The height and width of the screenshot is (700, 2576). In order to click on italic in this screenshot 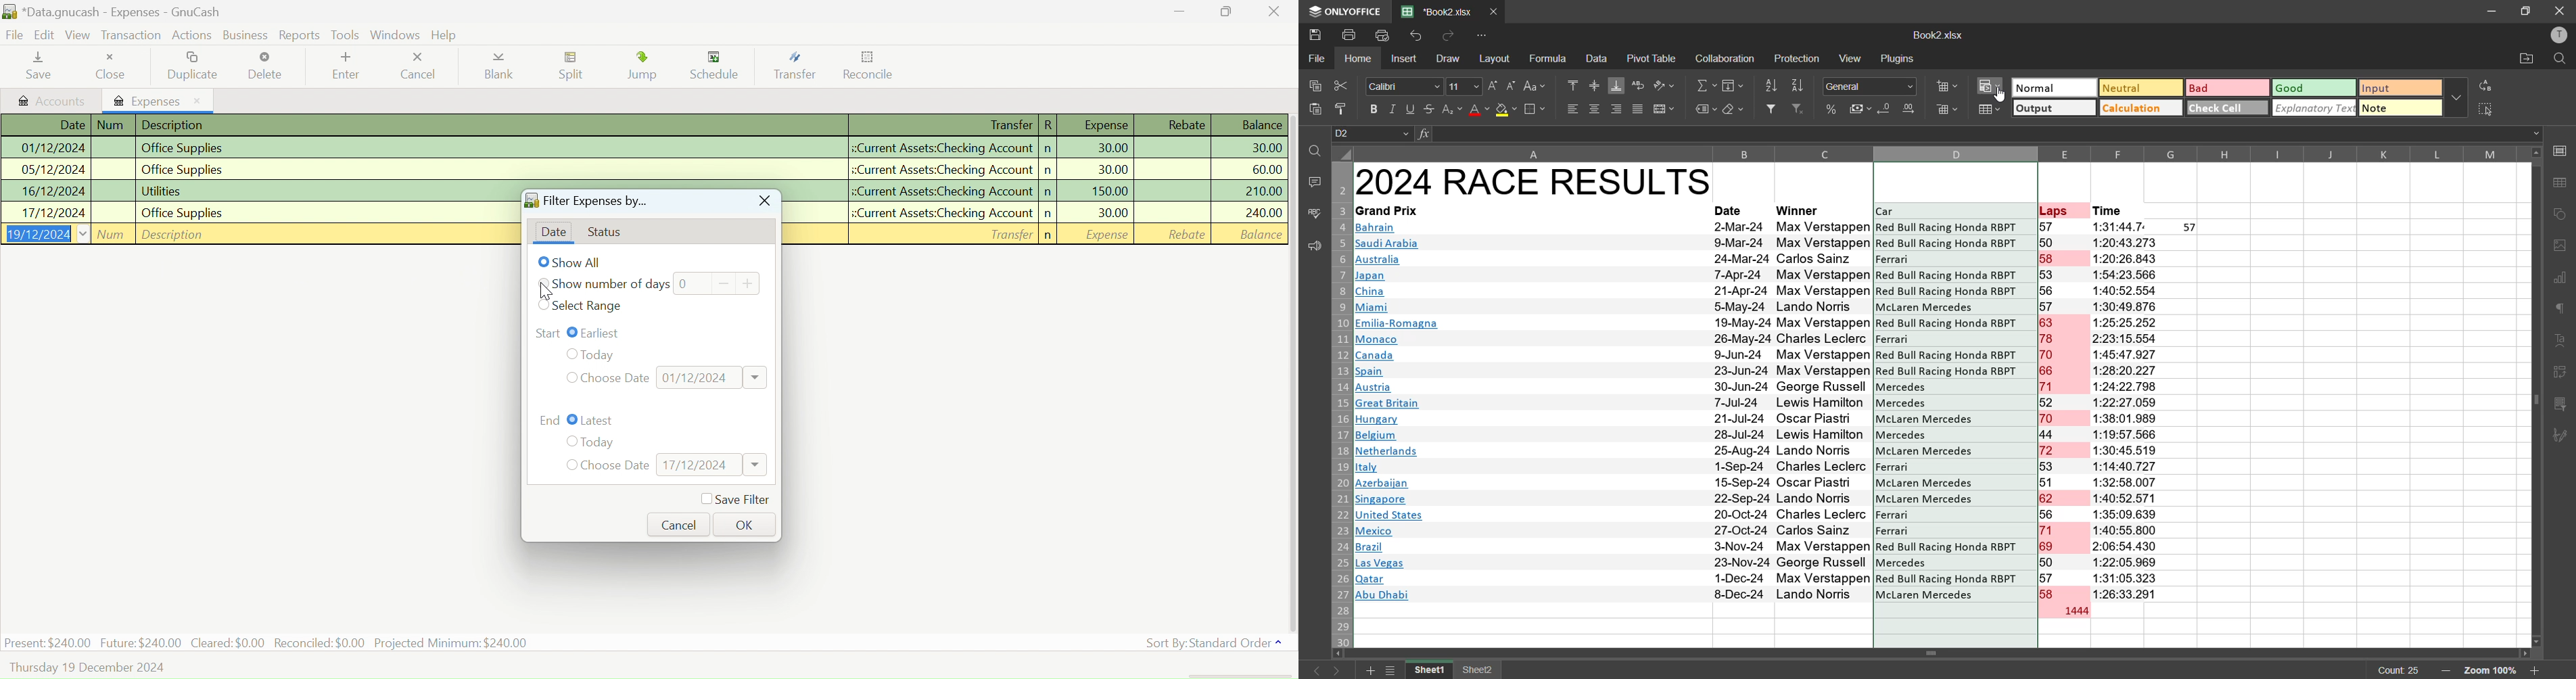, I will do `click(1394, 109)`.